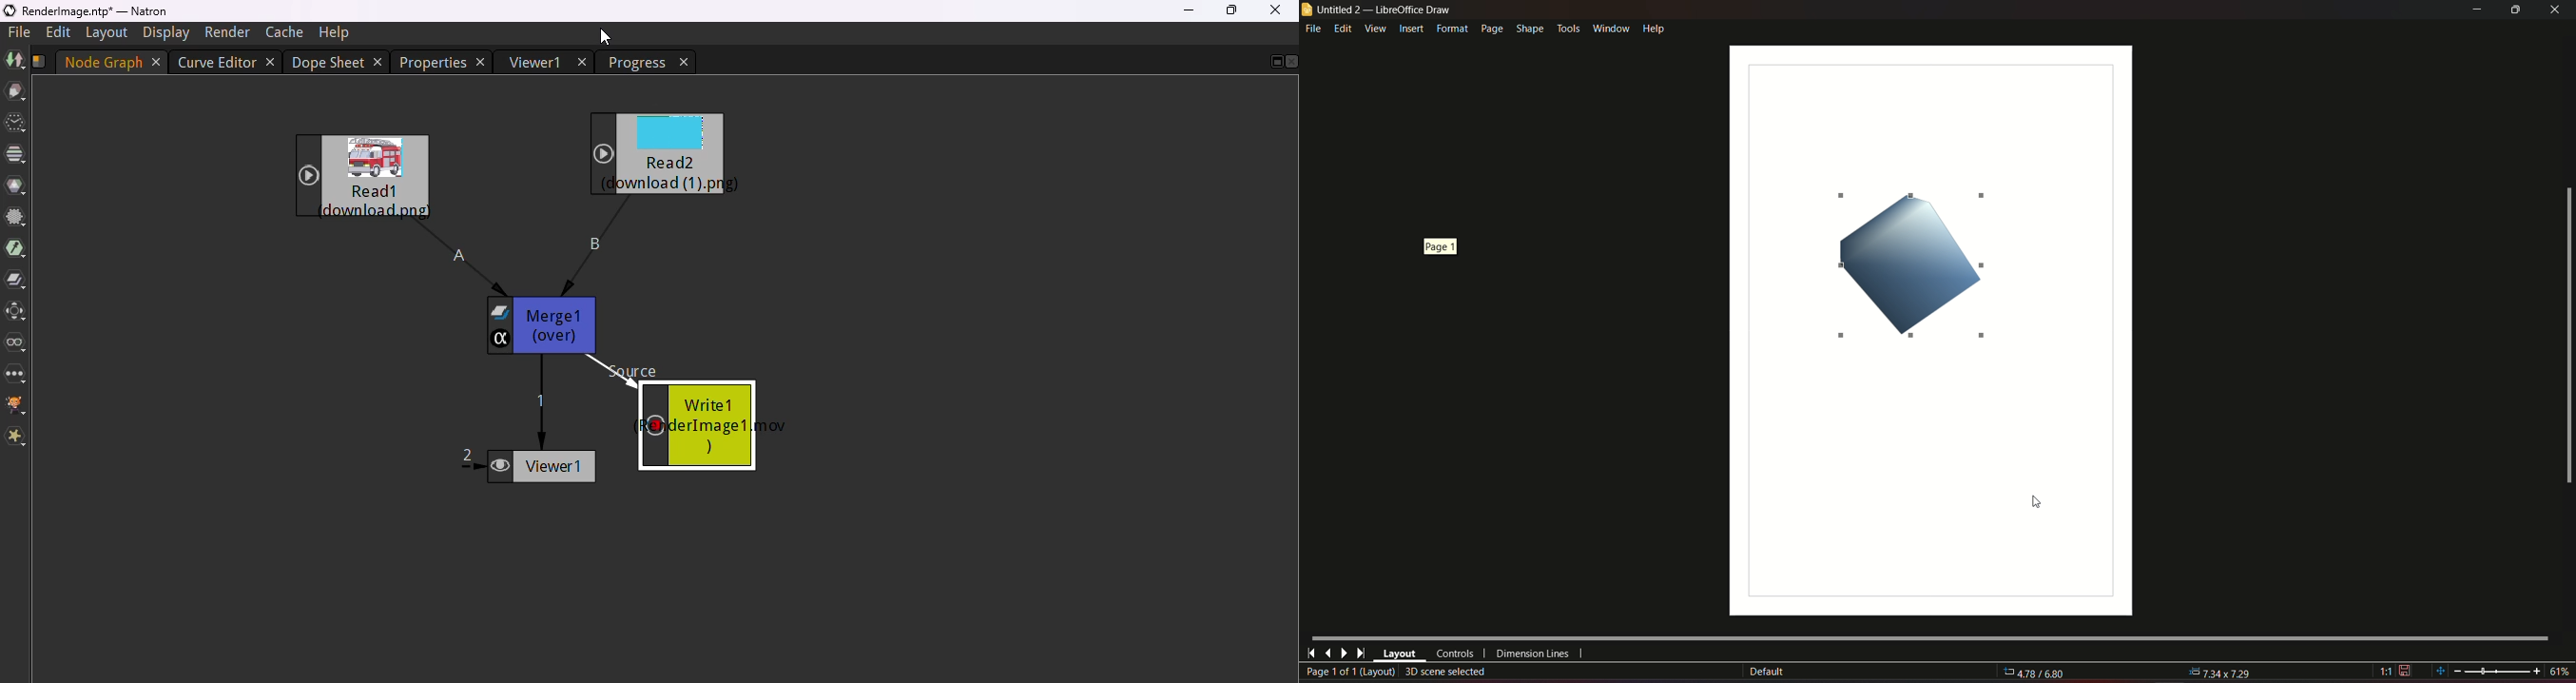 This screenshot has width=2576, height=700. Describe the element at coordinates (1529, 27) in the screenshot. I see `shape` at that location.